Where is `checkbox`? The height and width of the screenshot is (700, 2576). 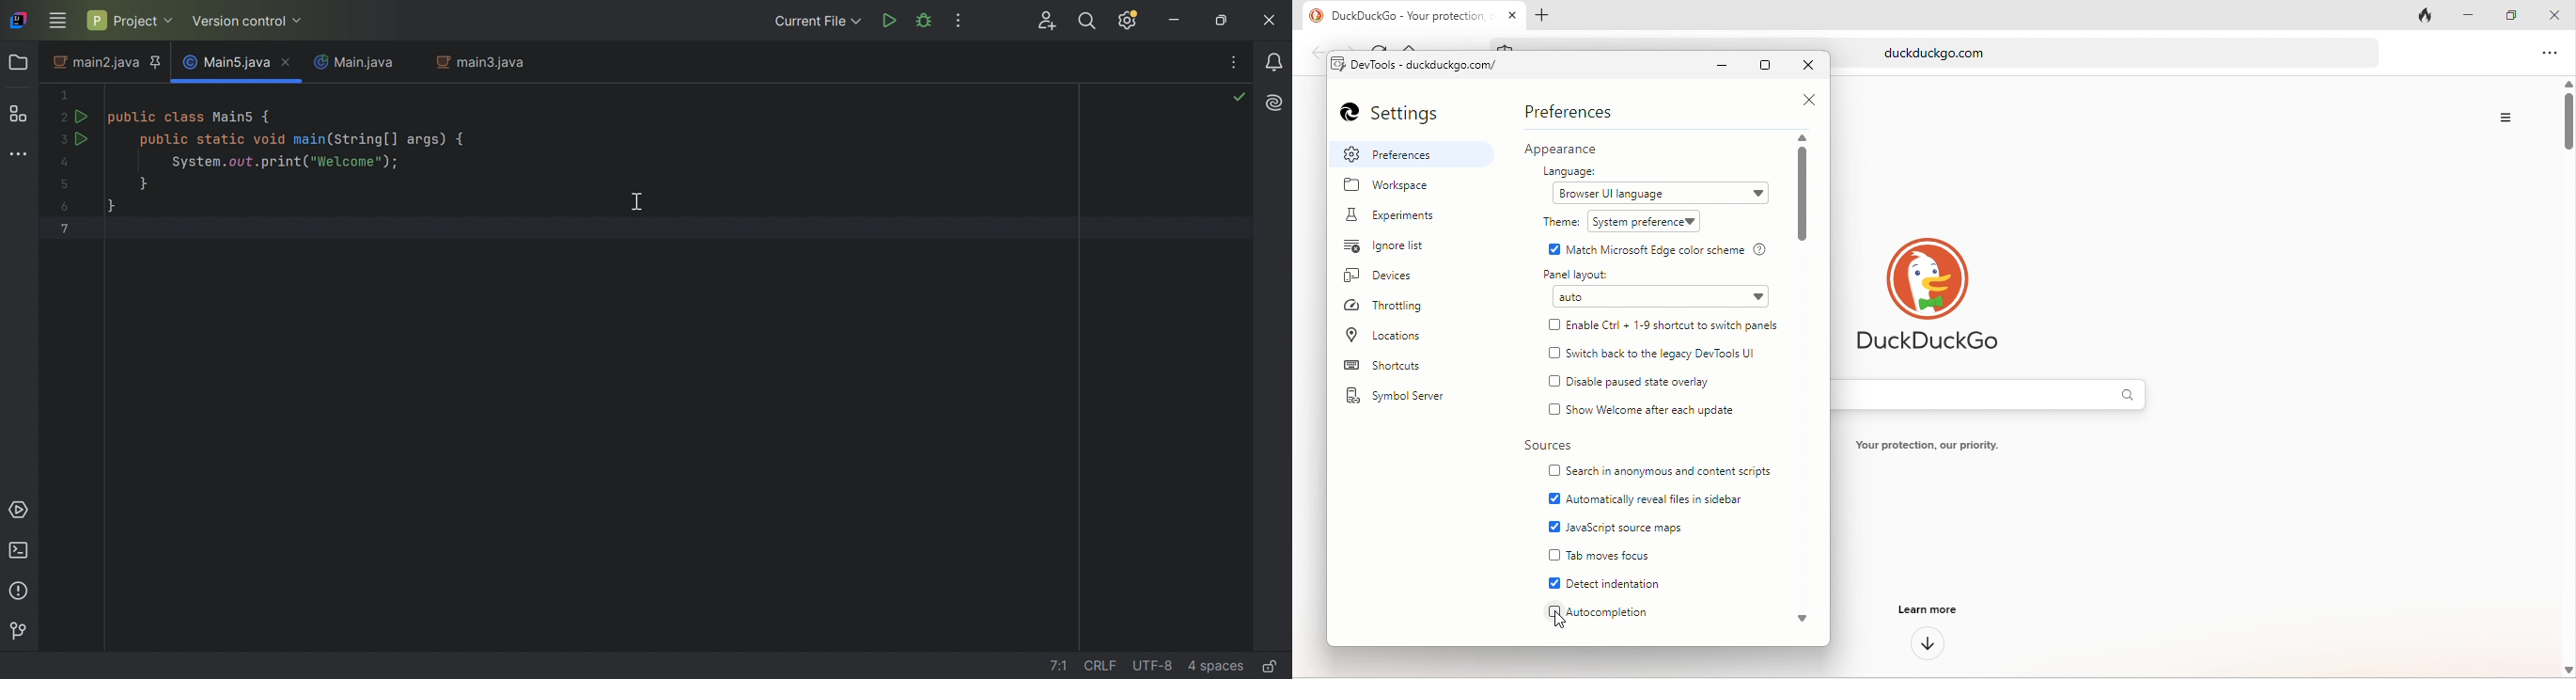
checkbox is located at coordinates (1552, 611).